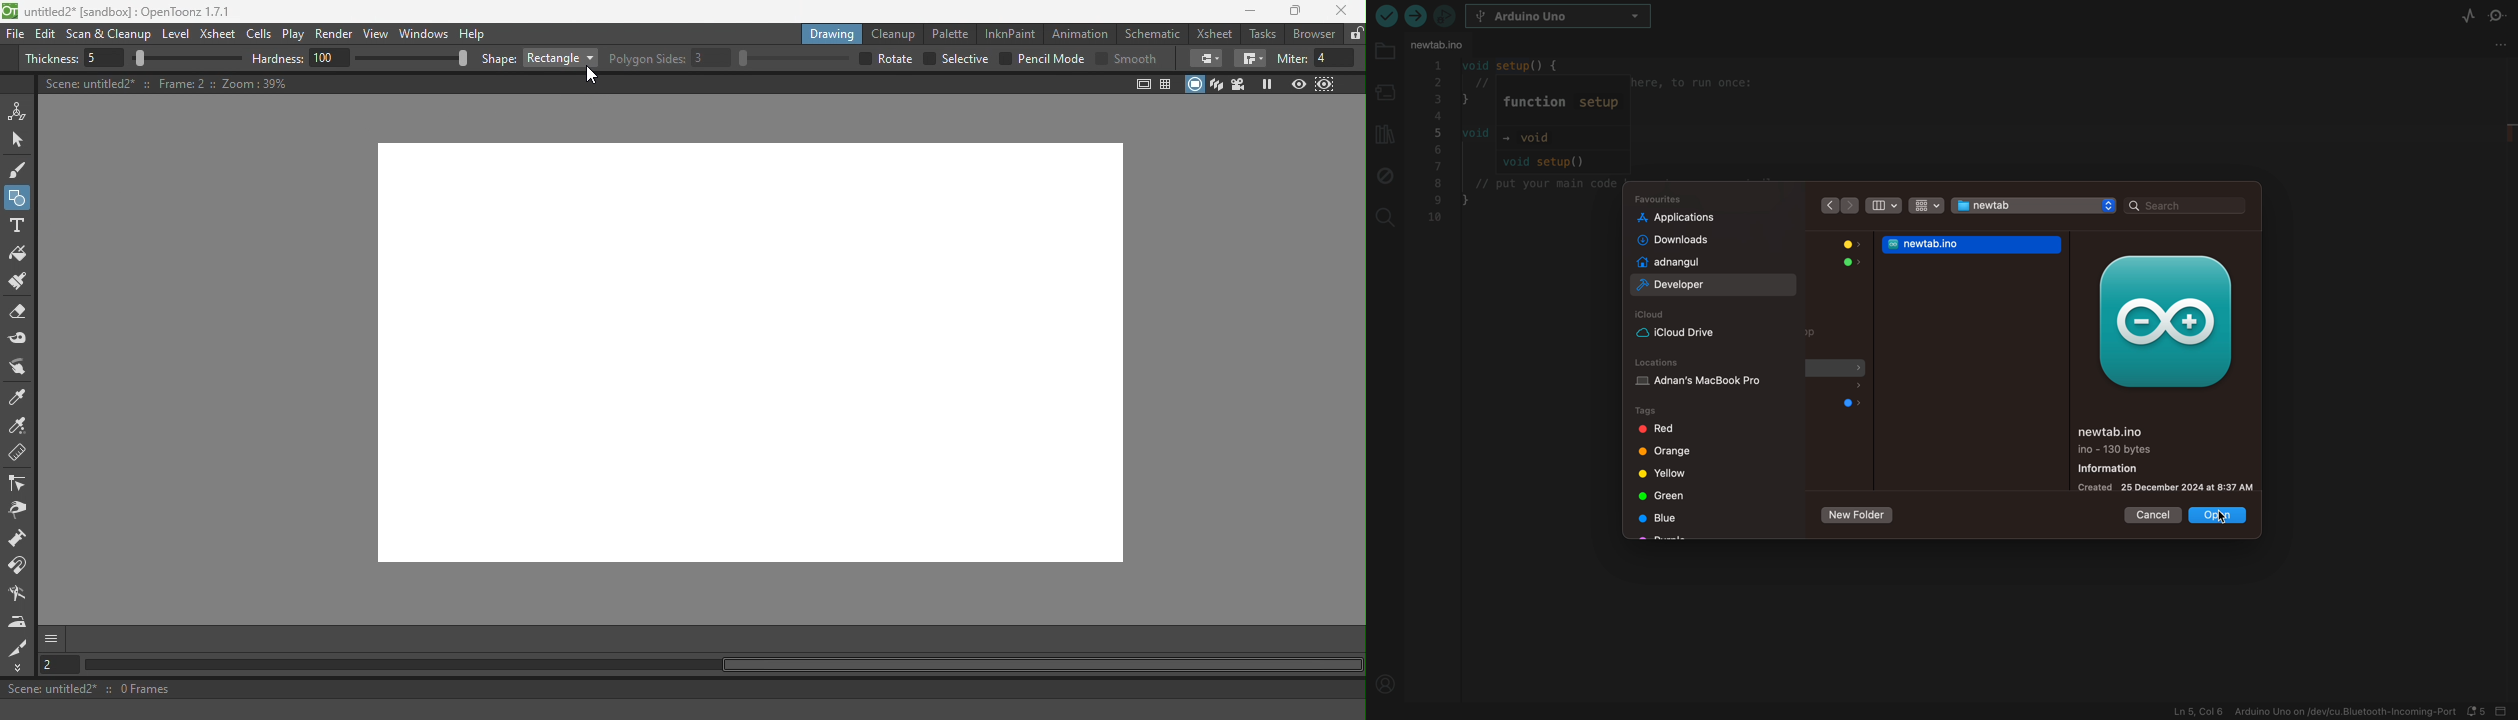  What do you see at coordinates (1698, 217) in the screenshot?
I see `applications` at bounding box center [1698, 217].